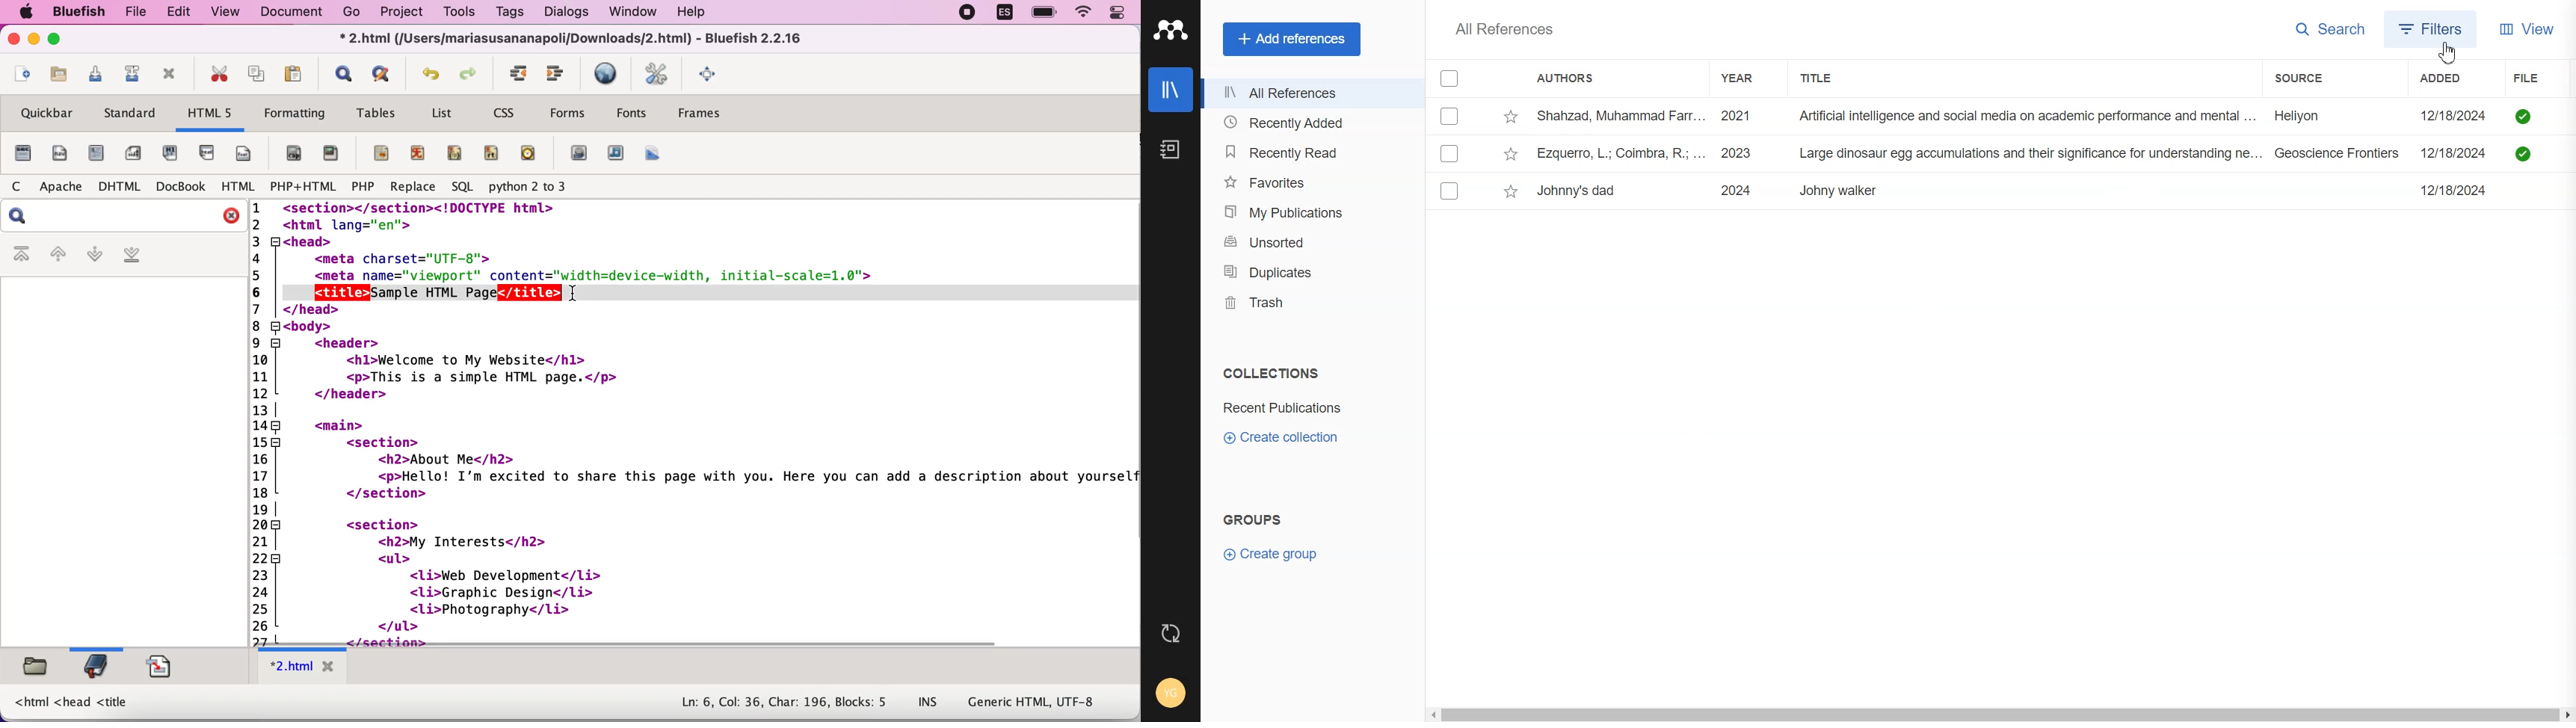 The width and height of the screenshot is (2576, 728). What do you see at coordinates (1035, 704) in the screenshot?
I see `Generic HTML, UTF-8` at bounding box center [1035, 704].